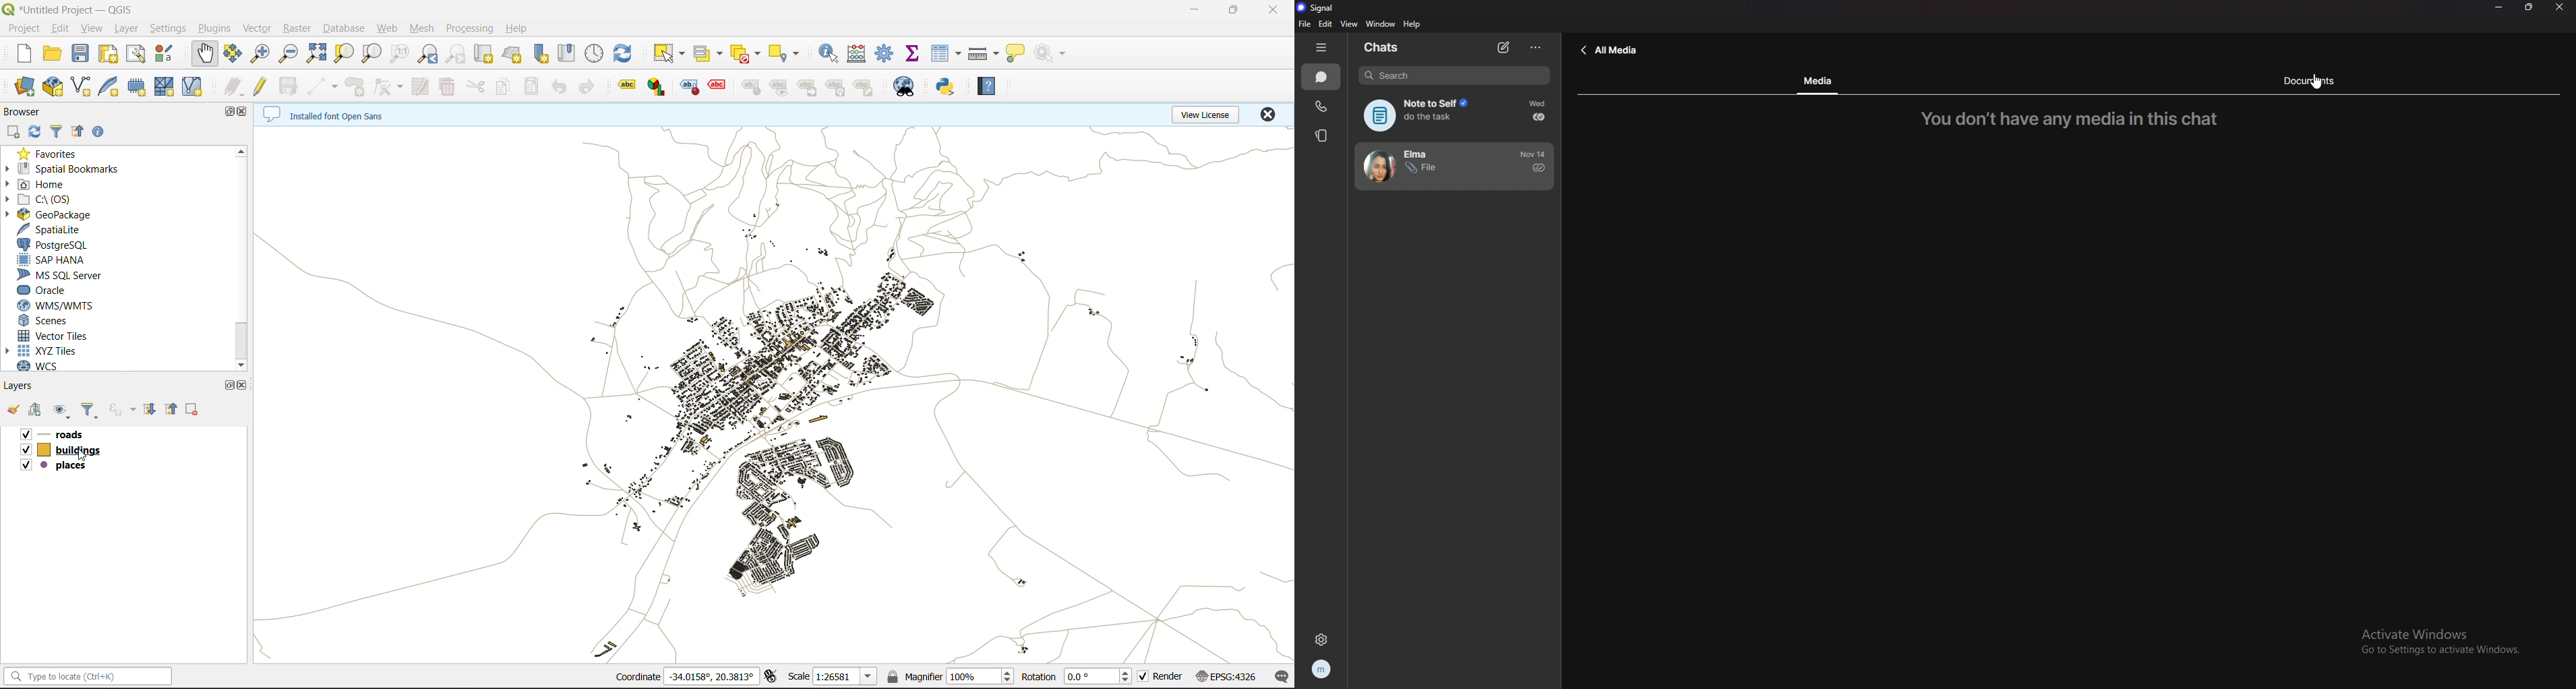 The image size is (2576, 700). Describe the element at coordinates (745, 54) in the screenshot. I see `deselect` at that location.